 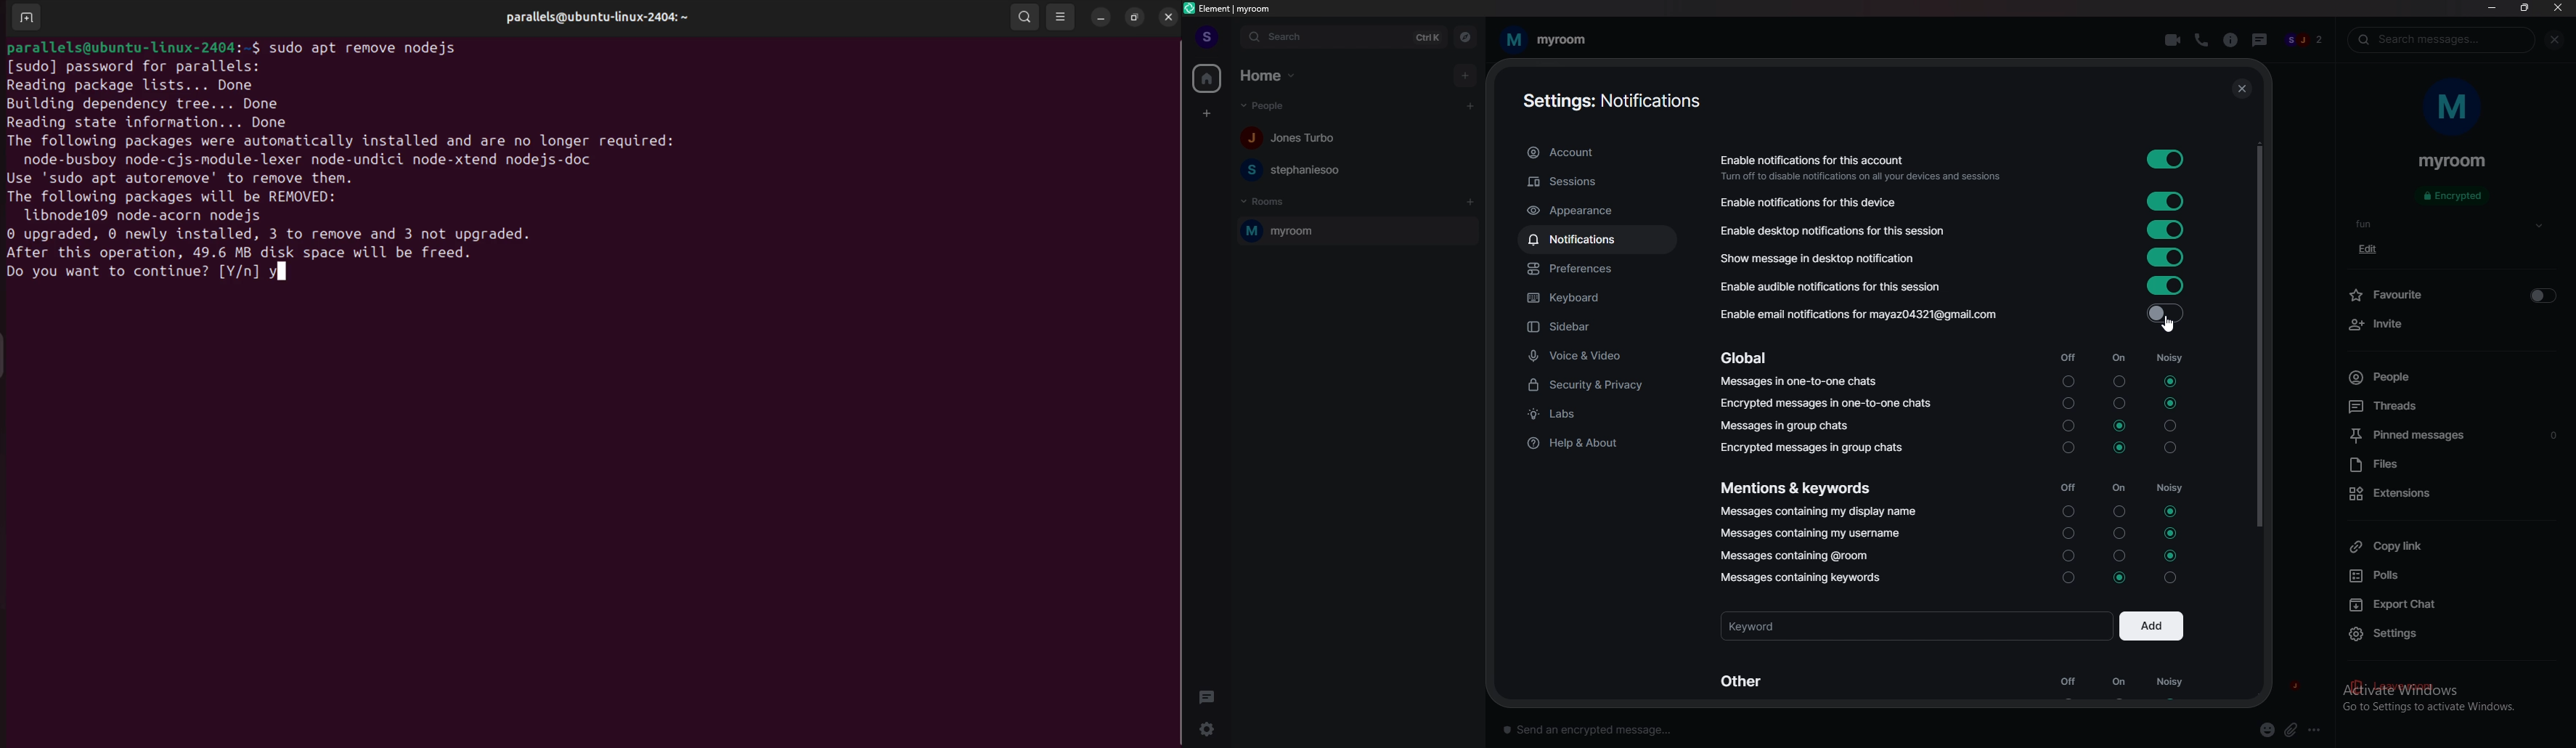 I want to click on options, so click(x=2317, y=729).